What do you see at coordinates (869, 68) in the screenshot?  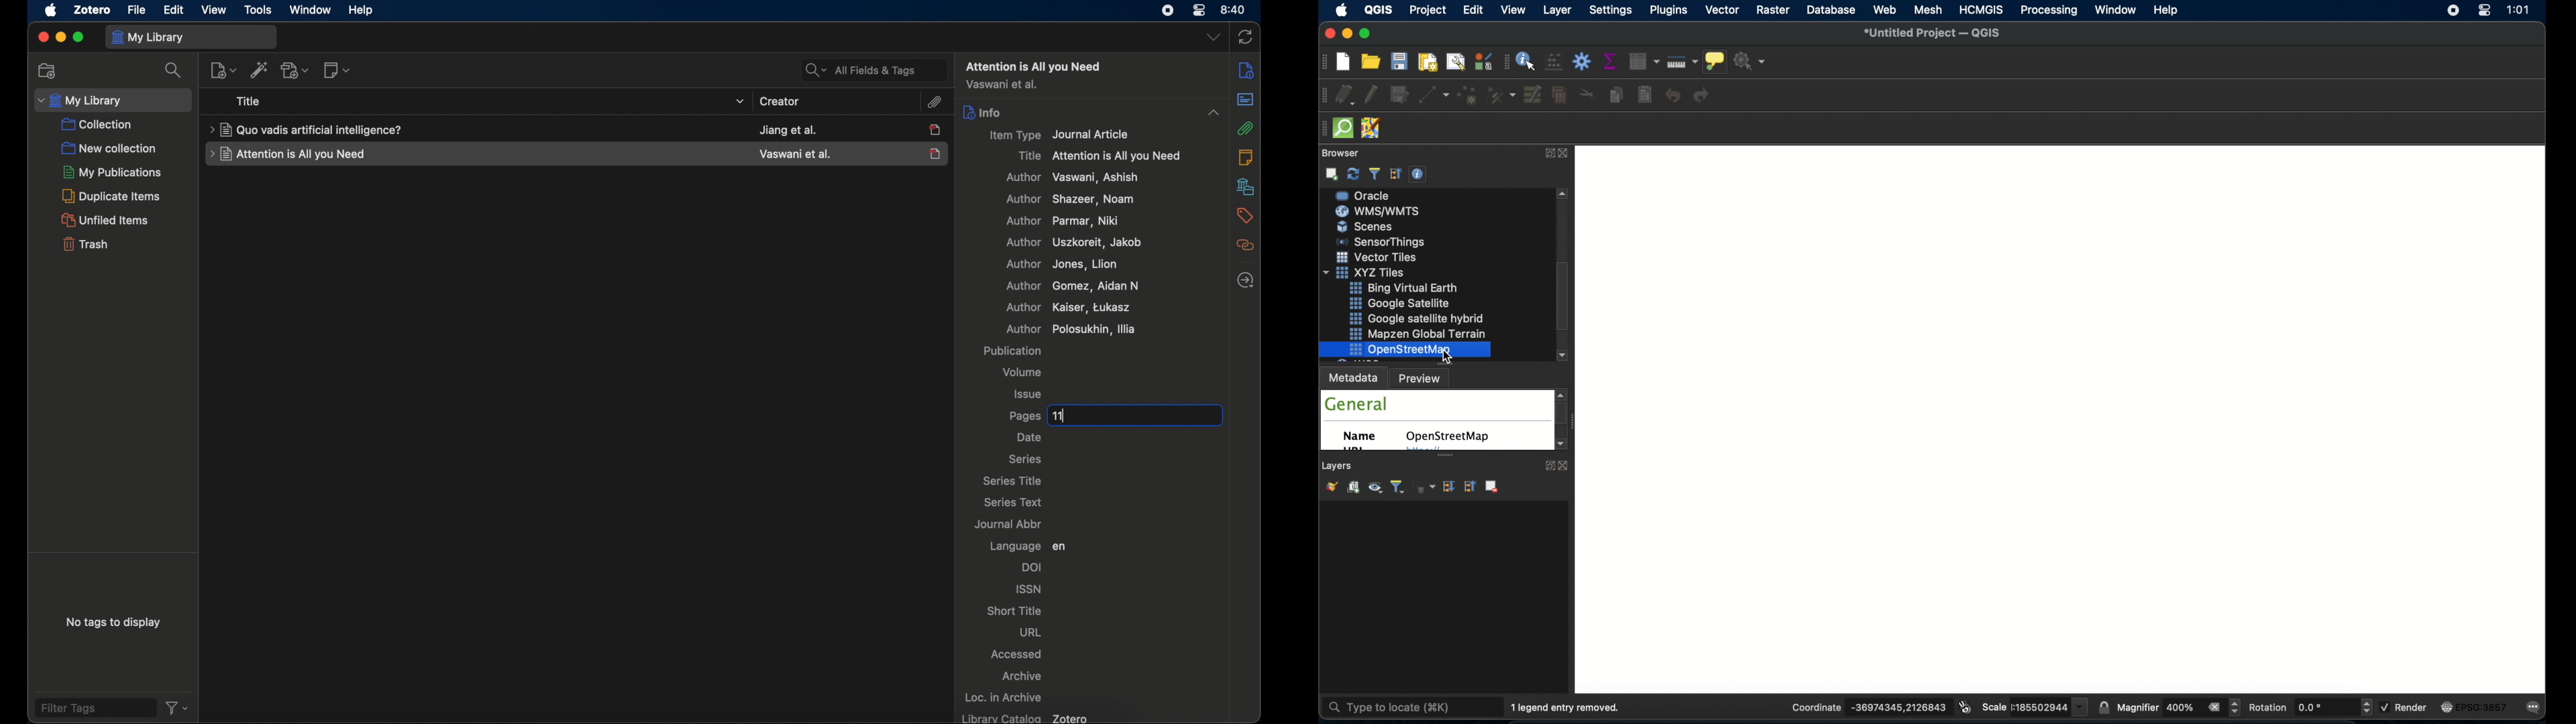 I see `all fields and tags` at bounding box center [869, 68].